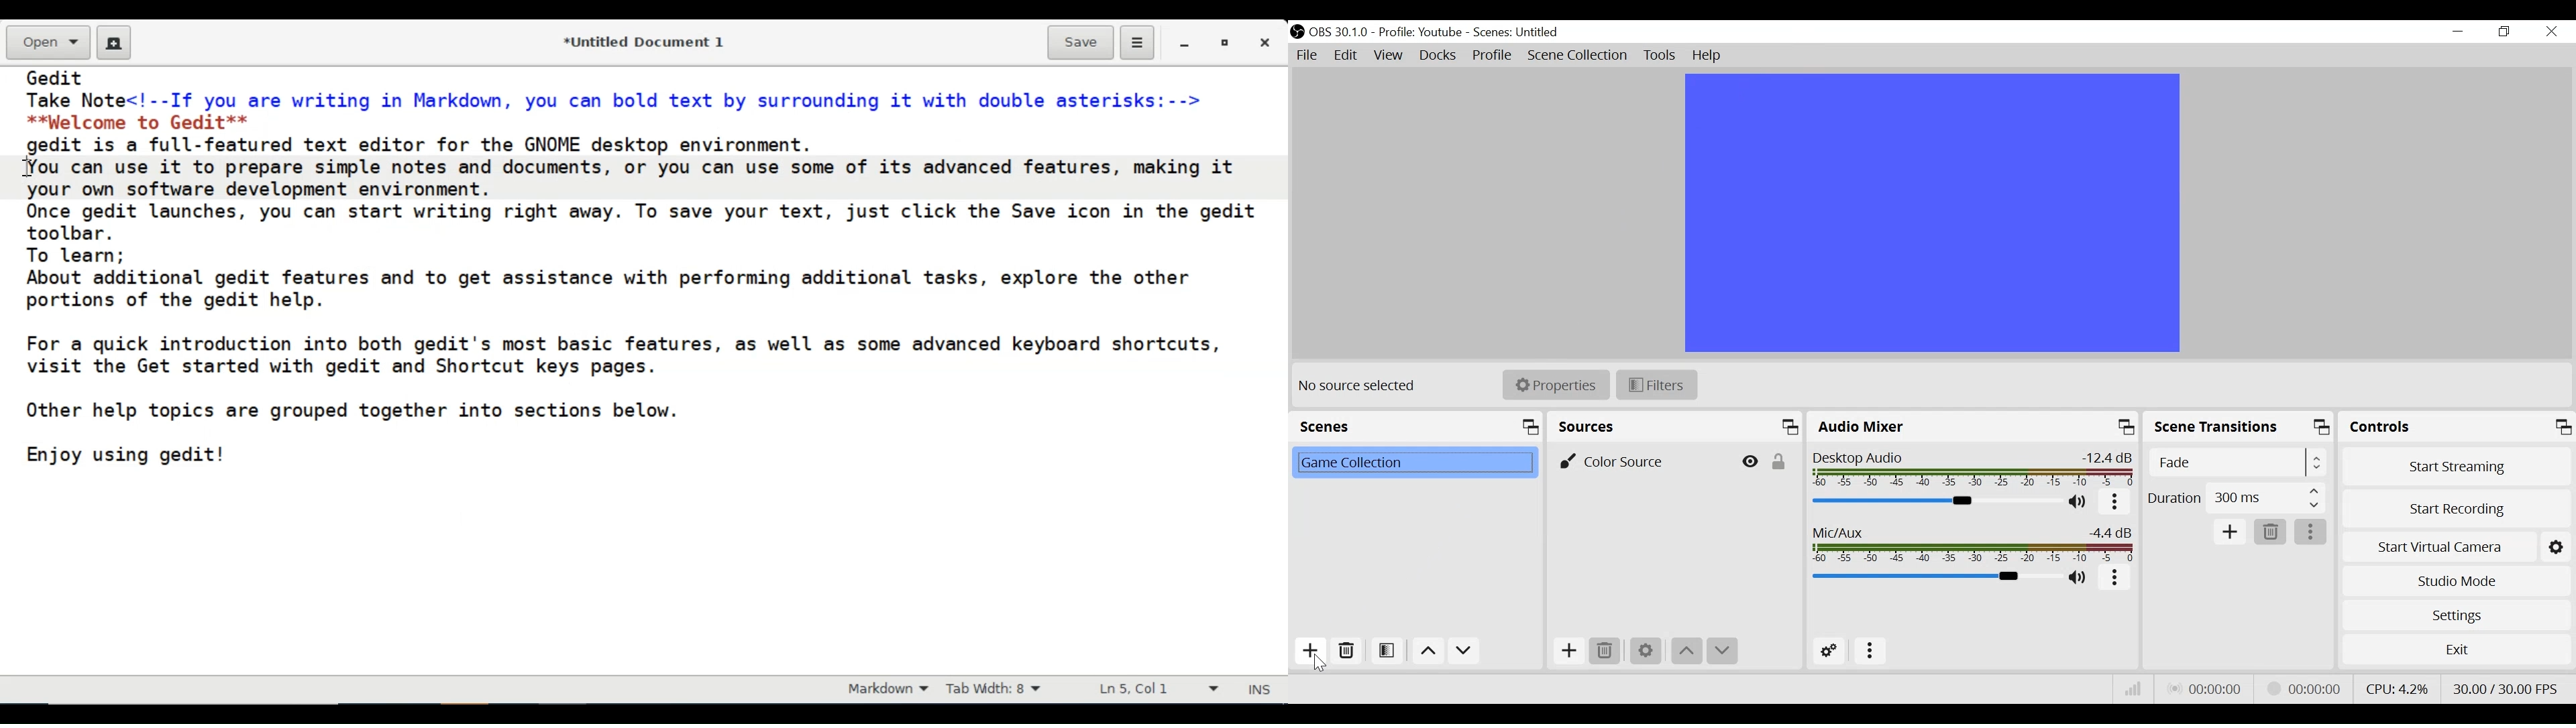 The image size is (2576, 728). Describe the element at coordinates (2396, 686) in the screenshot. I see `CPU Usage` at that location.